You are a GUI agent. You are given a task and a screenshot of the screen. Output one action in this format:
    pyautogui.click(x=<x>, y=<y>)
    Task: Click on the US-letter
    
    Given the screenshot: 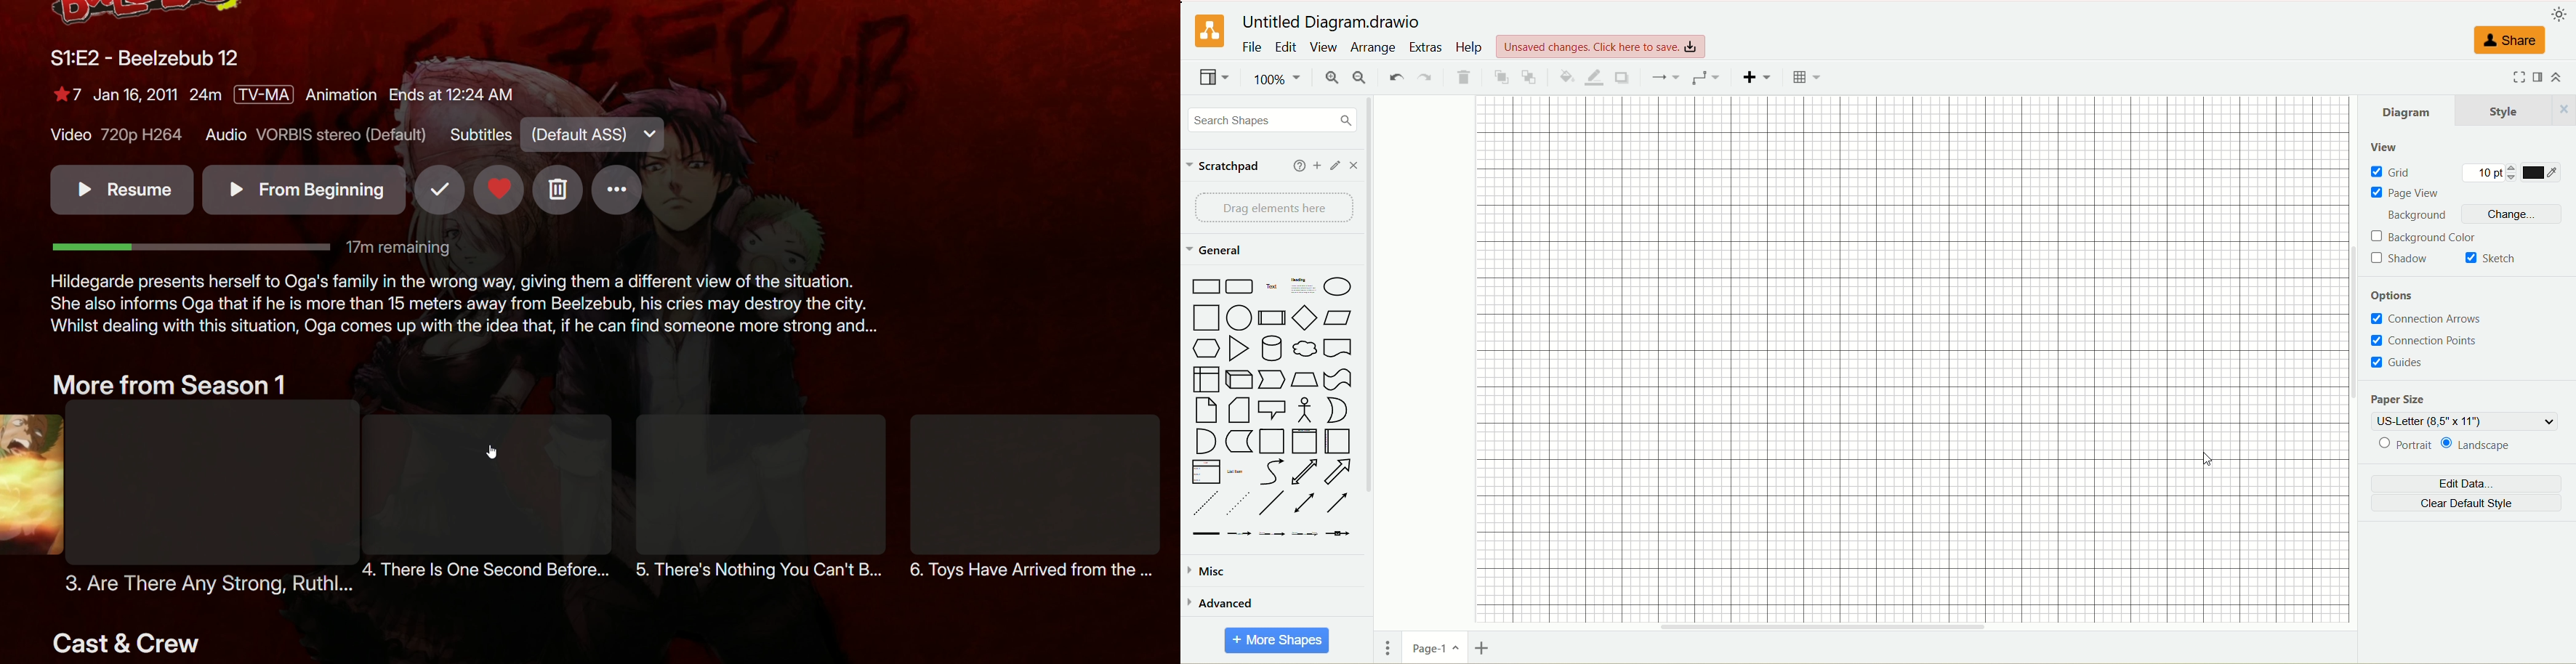 What is the action you would take?
    pyautogui.click(x=2463, y=422)
    